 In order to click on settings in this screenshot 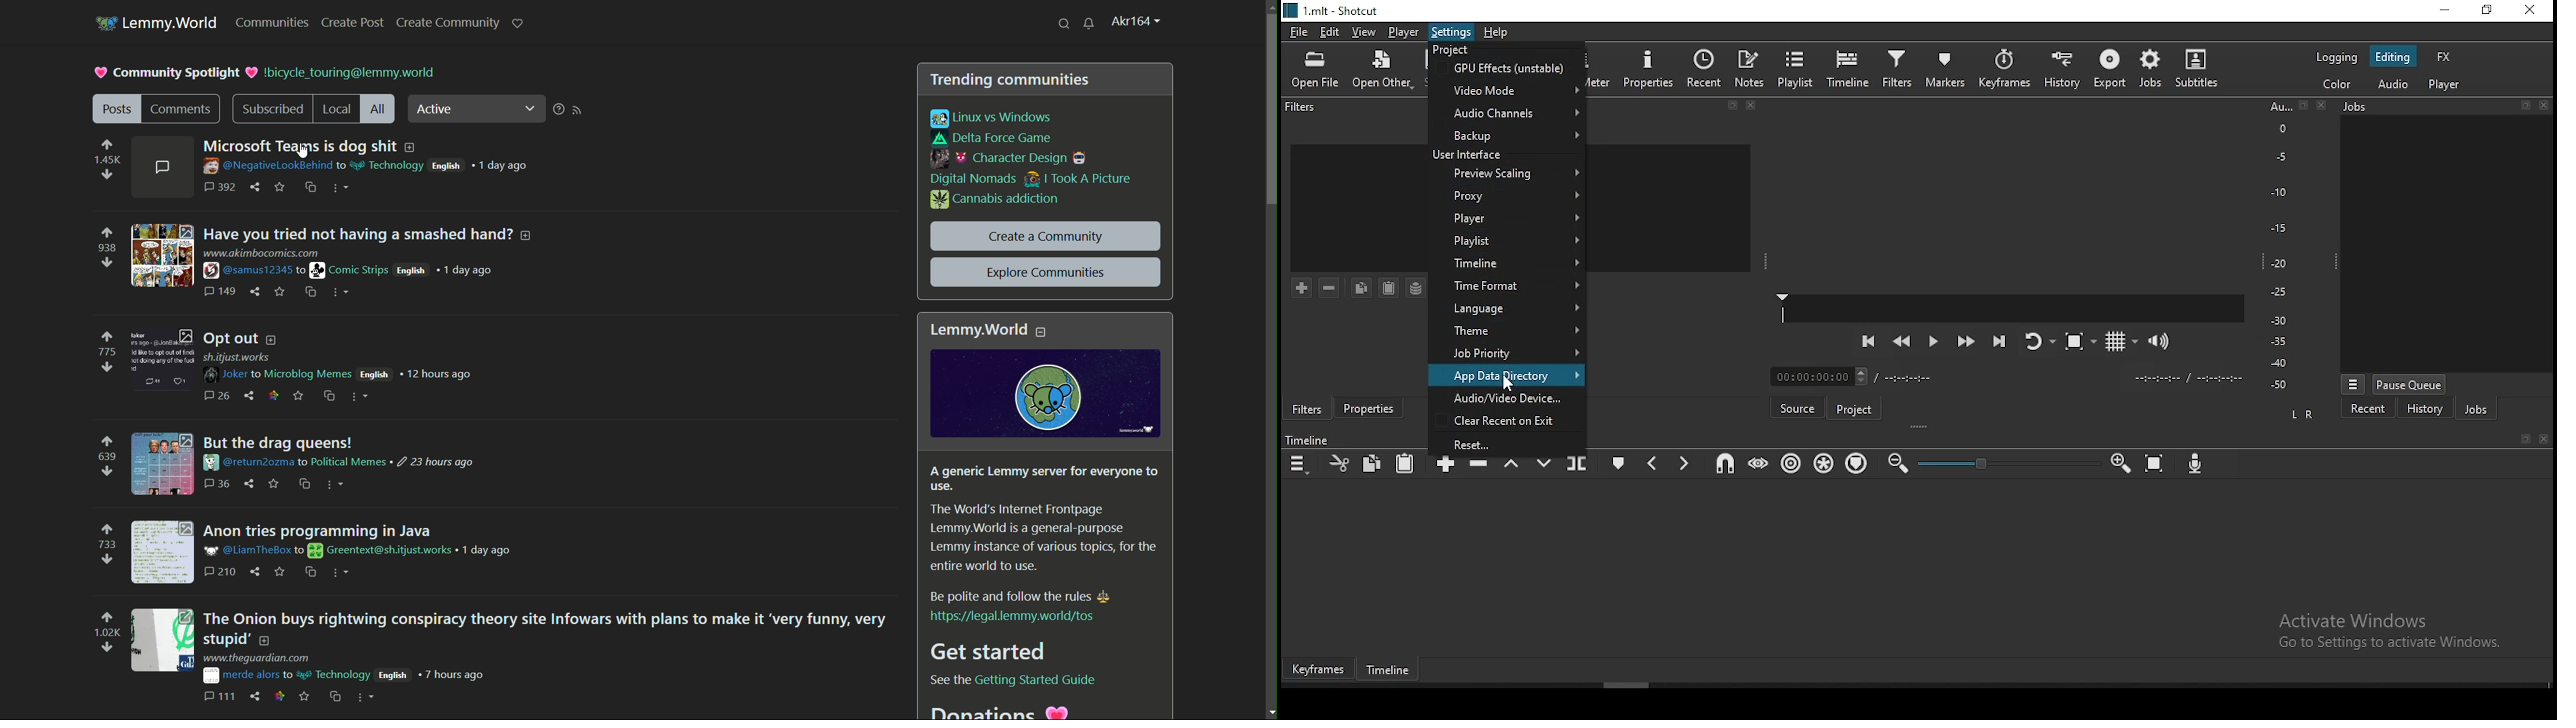, I will do `click(1451, 34)`.